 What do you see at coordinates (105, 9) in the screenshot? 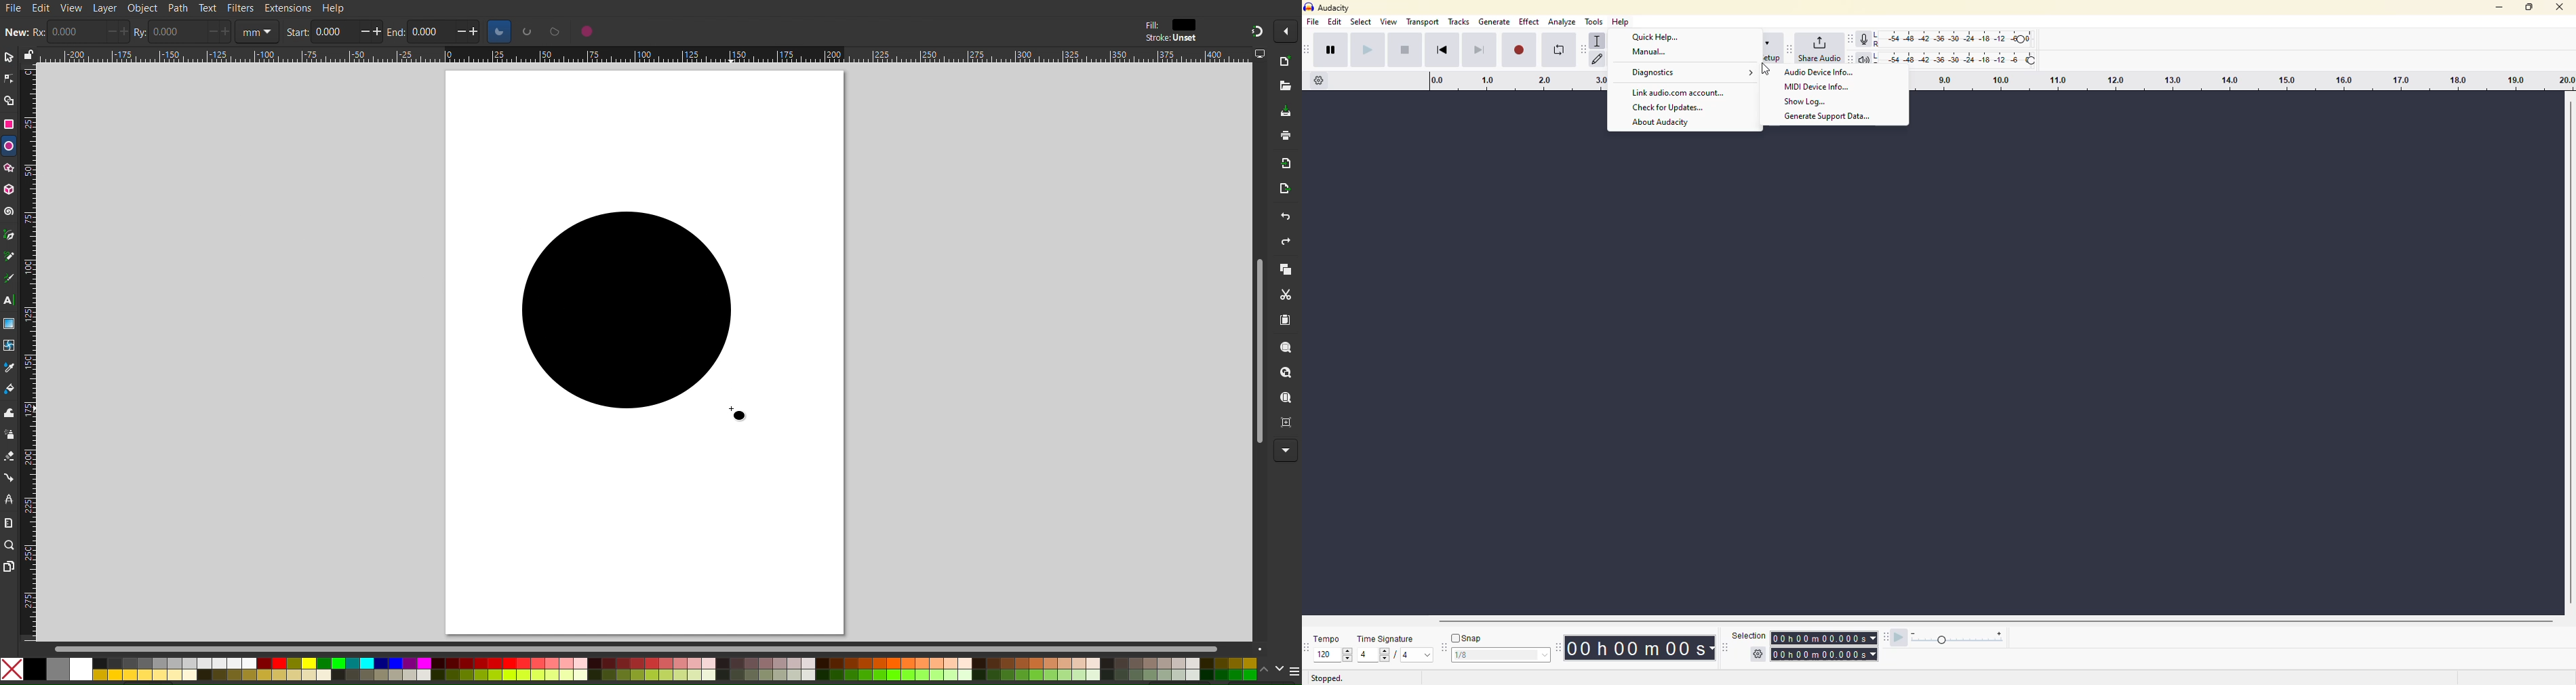
I see `Layer ` at bounding box center [105, 9].